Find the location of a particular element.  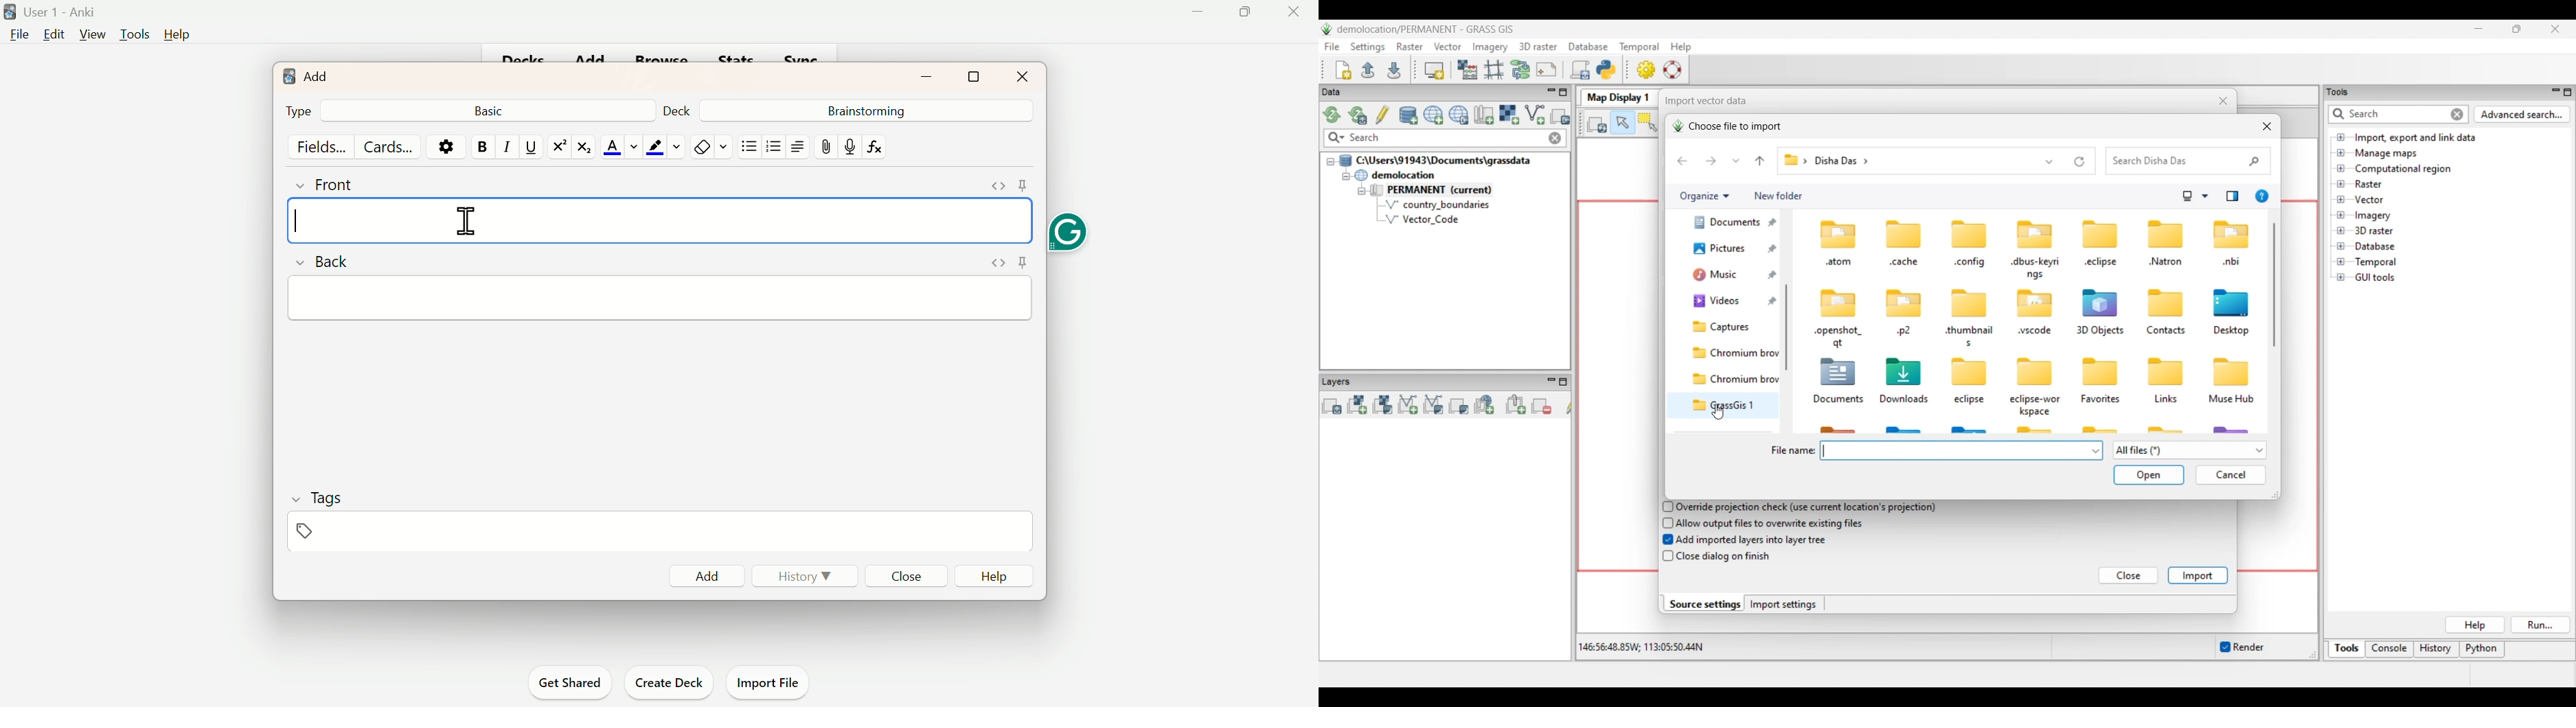

Back is located at coordinates (326, 260).